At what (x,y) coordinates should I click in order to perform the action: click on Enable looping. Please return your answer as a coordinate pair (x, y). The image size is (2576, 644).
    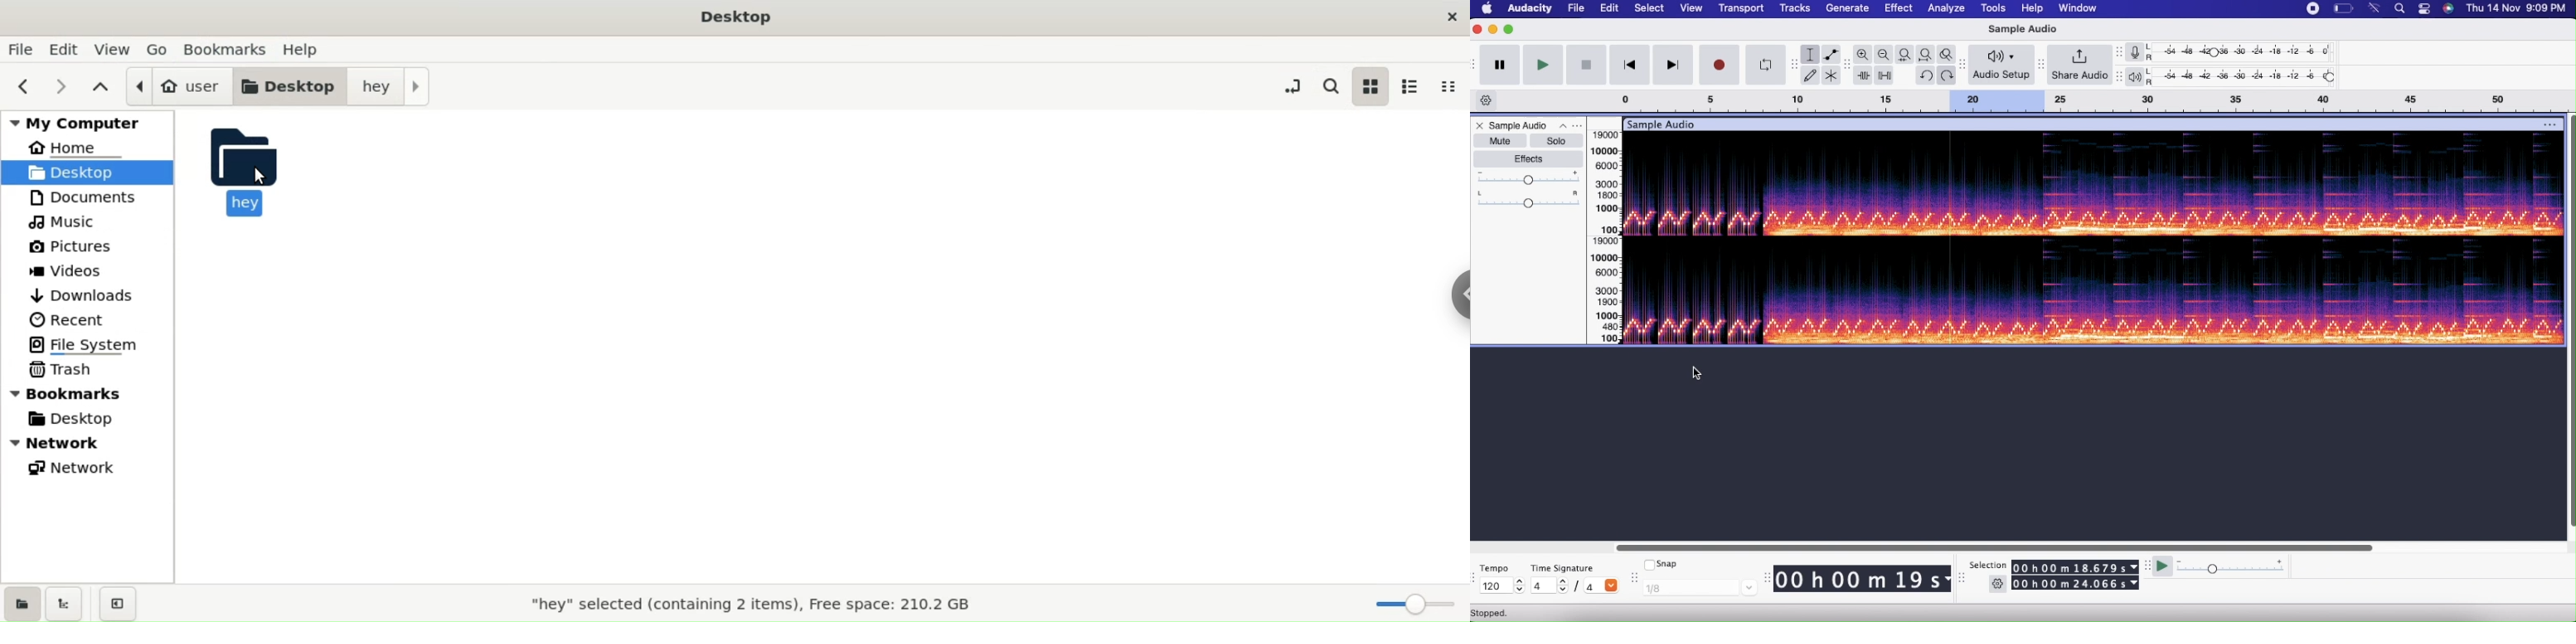
    Looking at the image, I should click on (1768, 64).